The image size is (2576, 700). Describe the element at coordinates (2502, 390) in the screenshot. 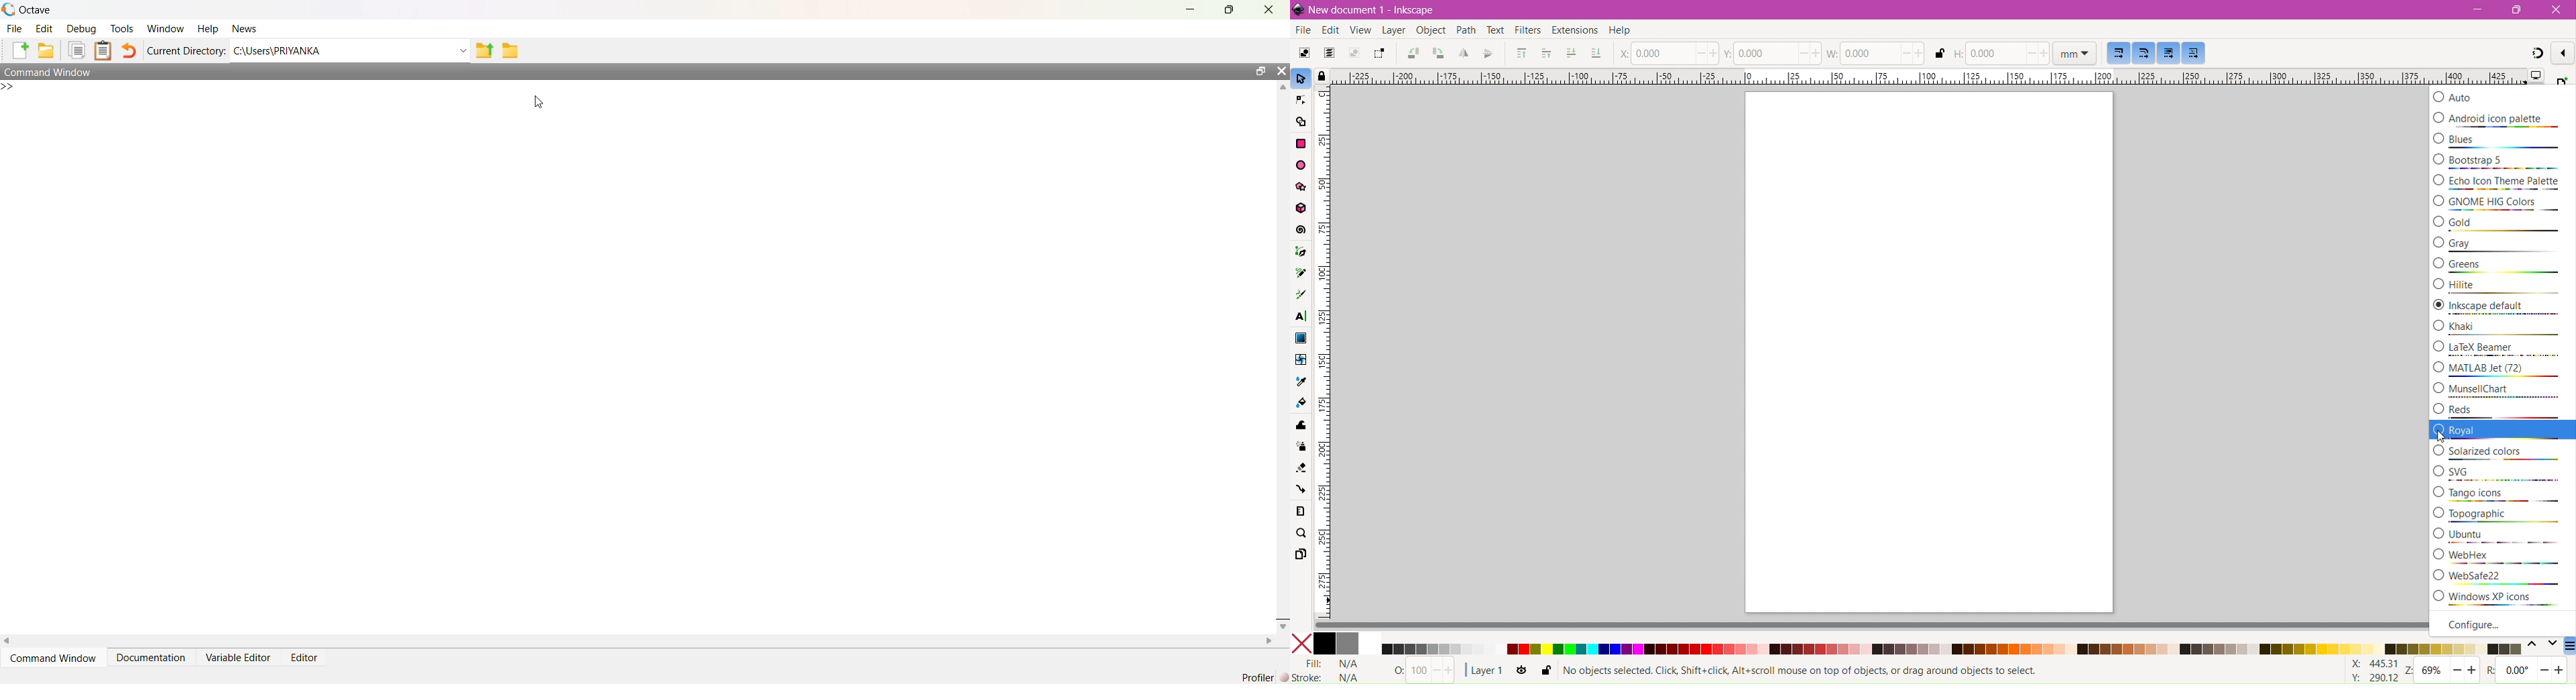

I see `MunsellChart` at that location.